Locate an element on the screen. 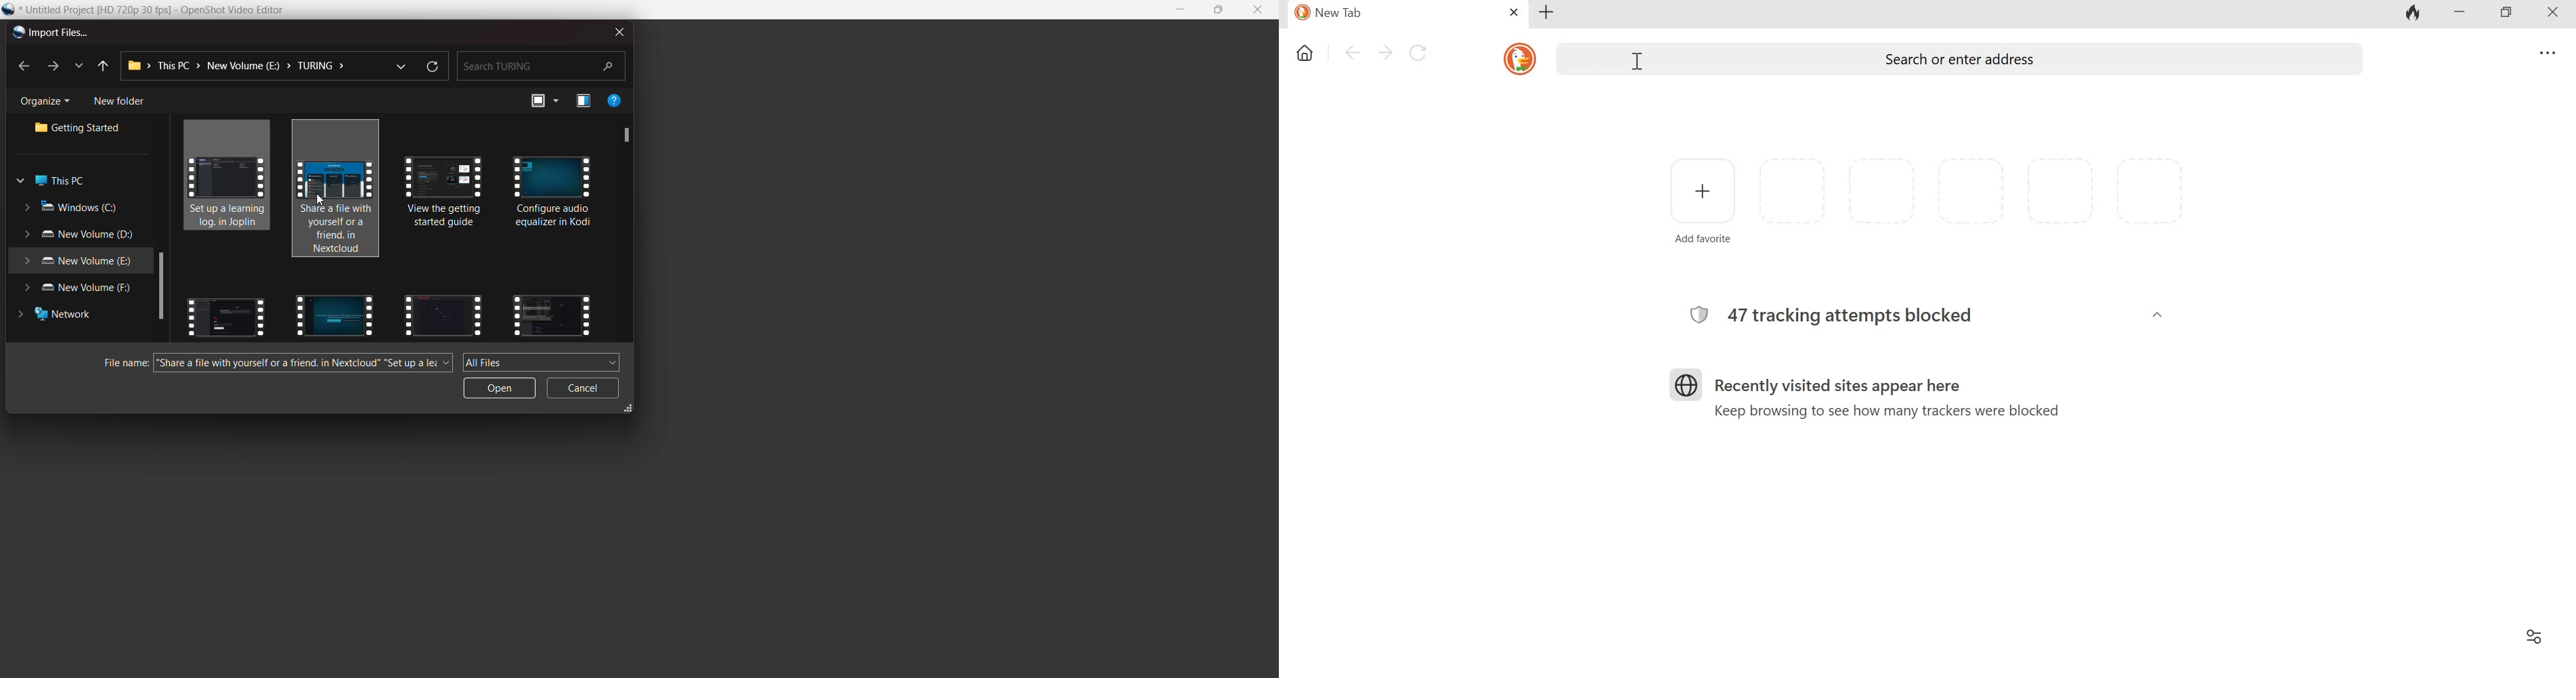 The image size is (2576, 700). videos is located at coordinates (226, 314).